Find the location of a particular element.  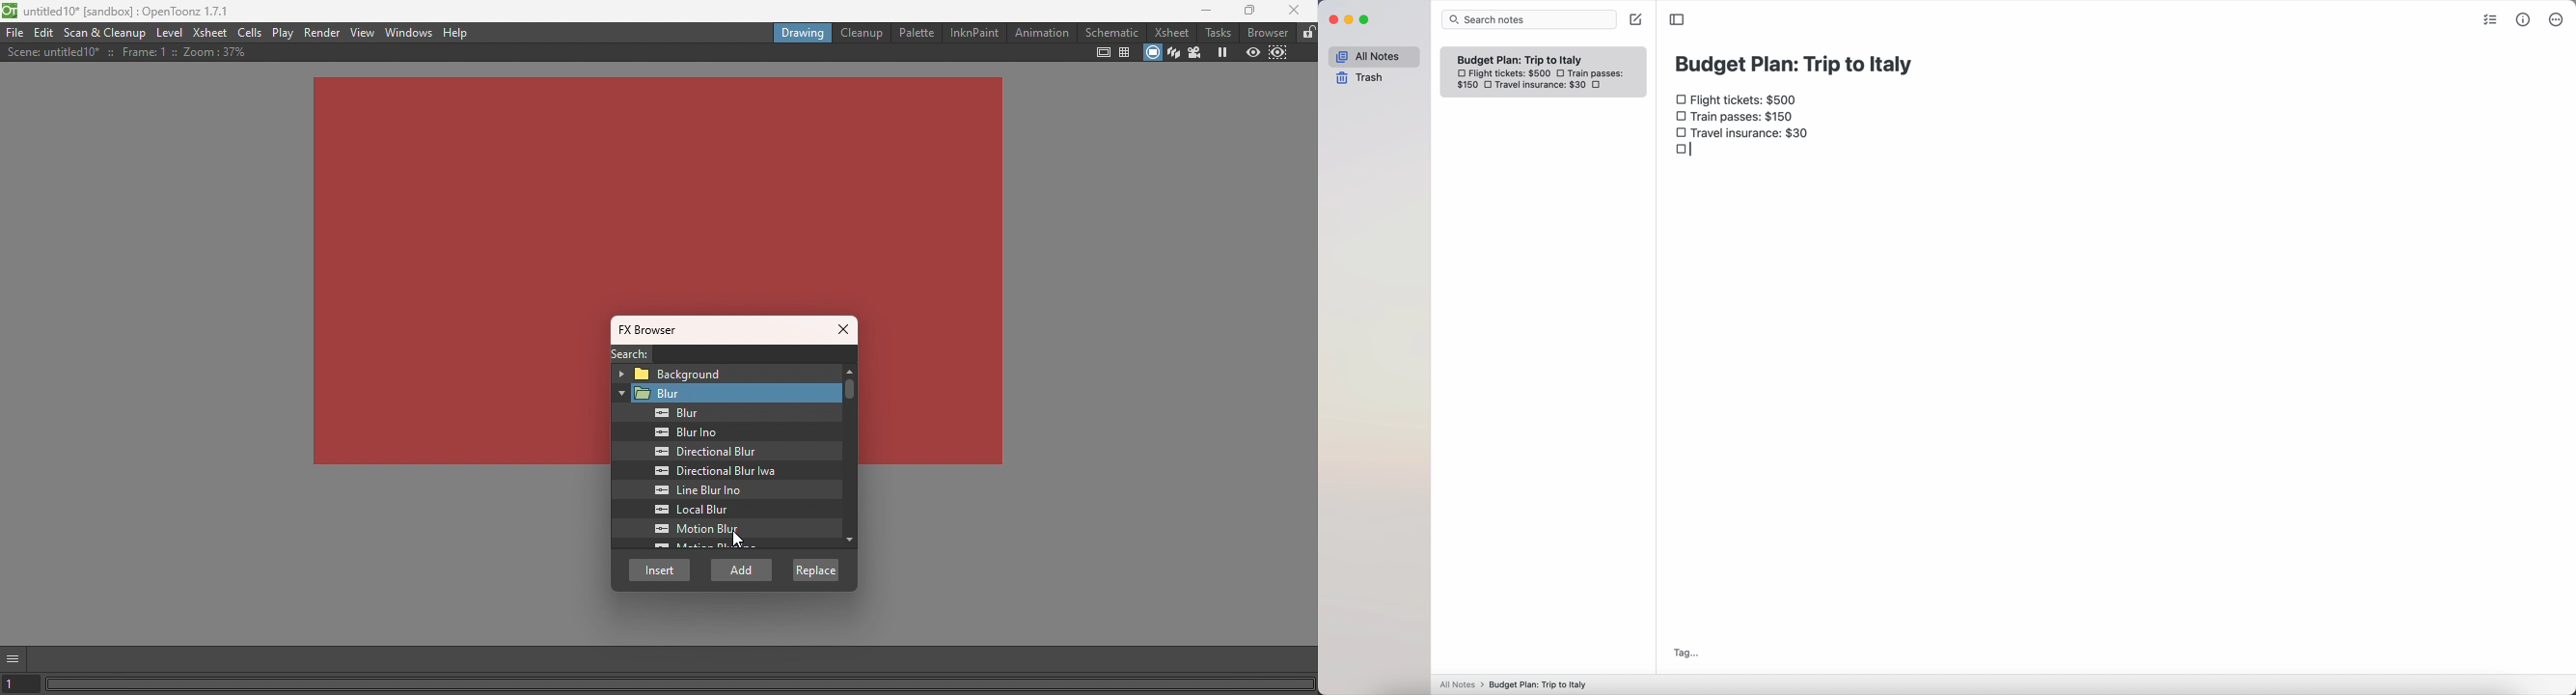

maximize is located at coordinates (1367, 20).